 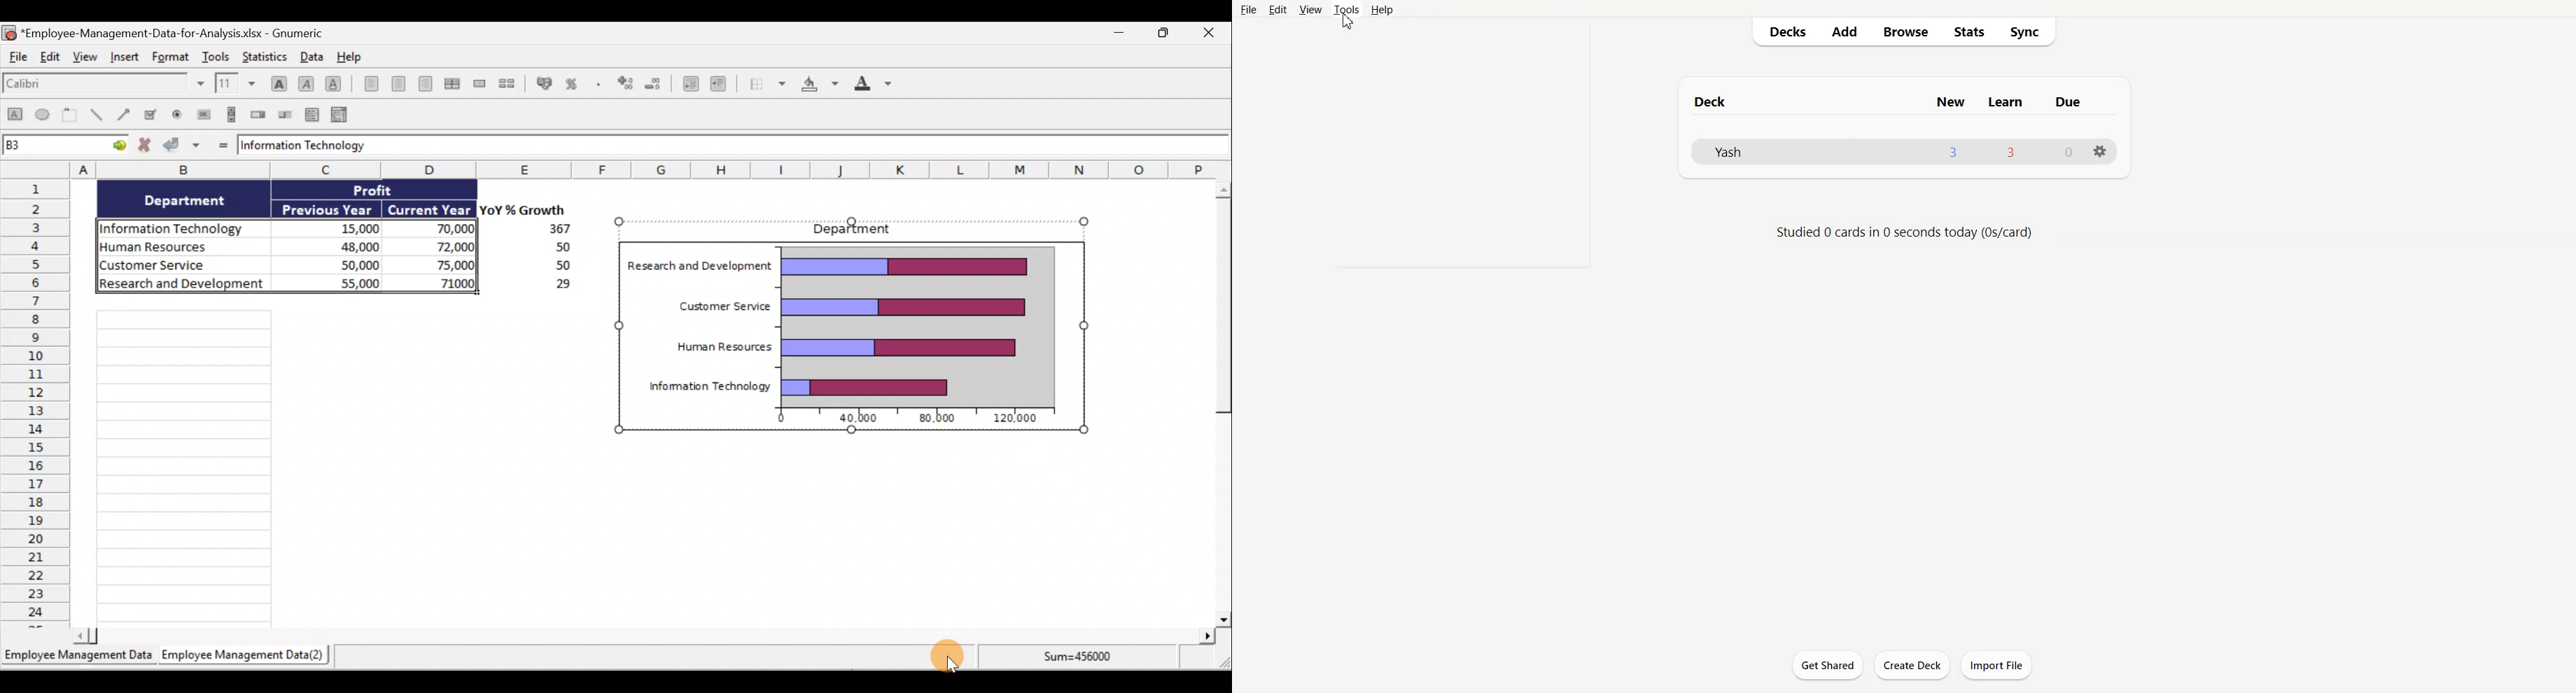 I want to click on Formula bar, so click(x=808, y=147).